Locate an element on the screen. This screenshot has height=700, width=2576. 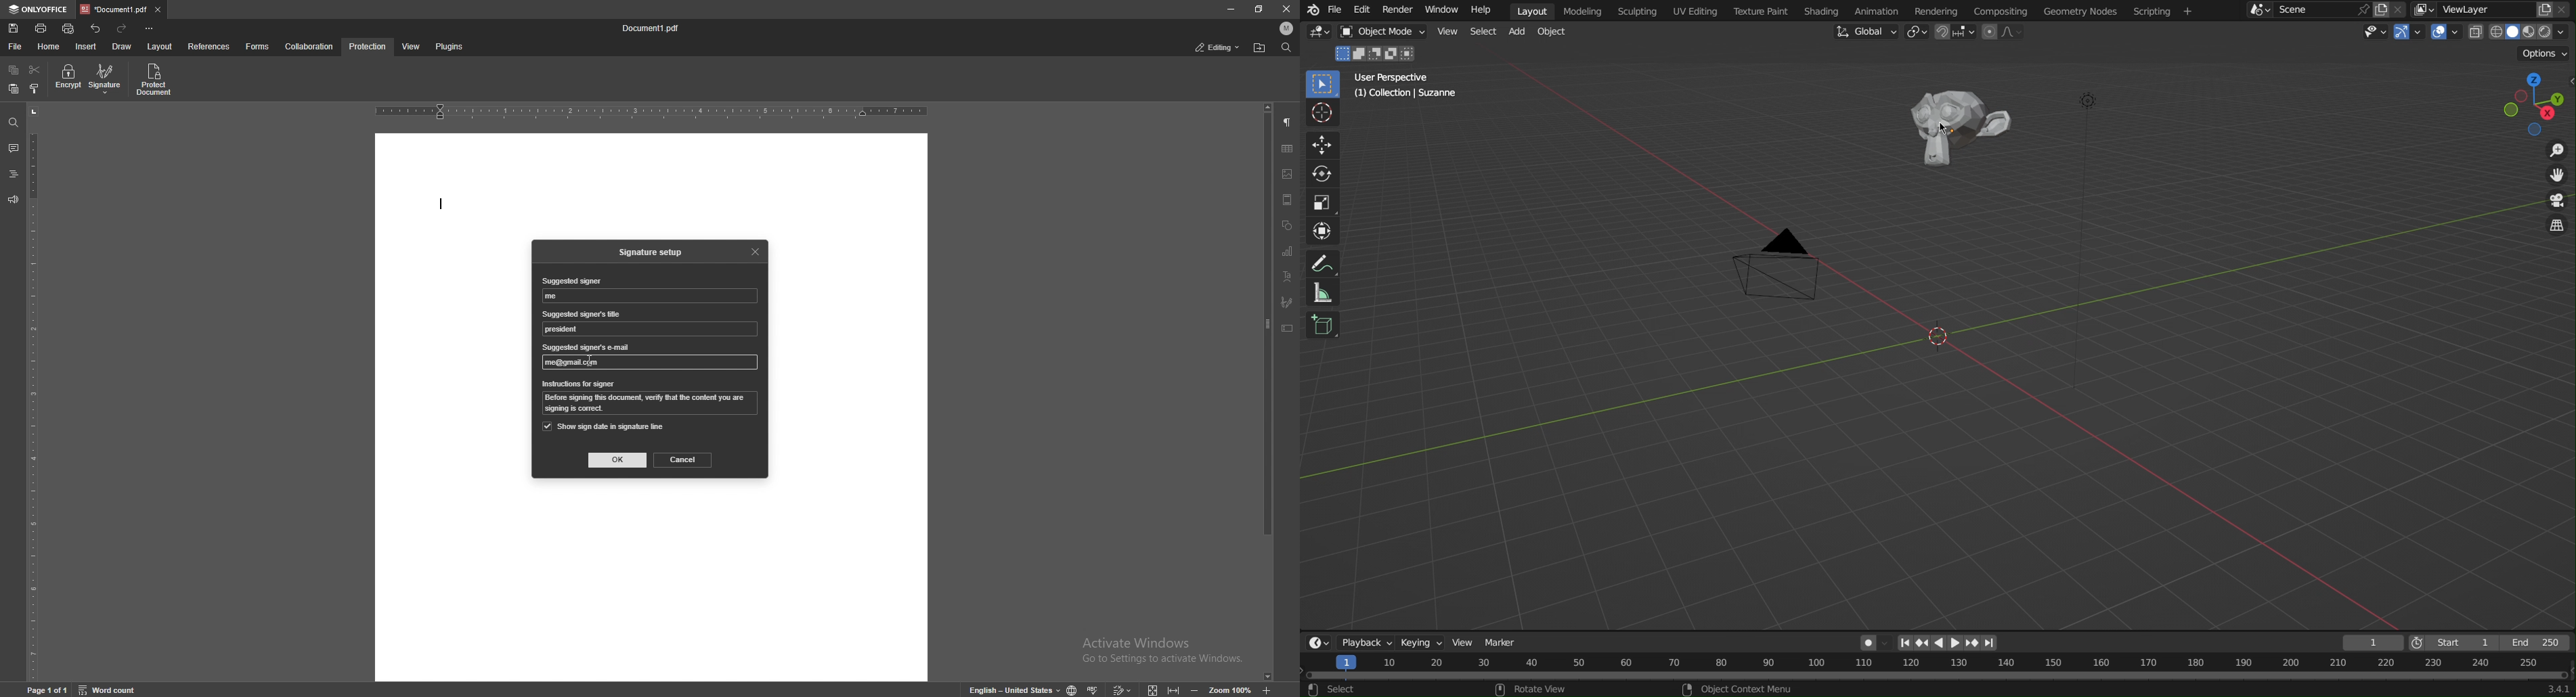
header and footer is located at coordinates (1287, 200).